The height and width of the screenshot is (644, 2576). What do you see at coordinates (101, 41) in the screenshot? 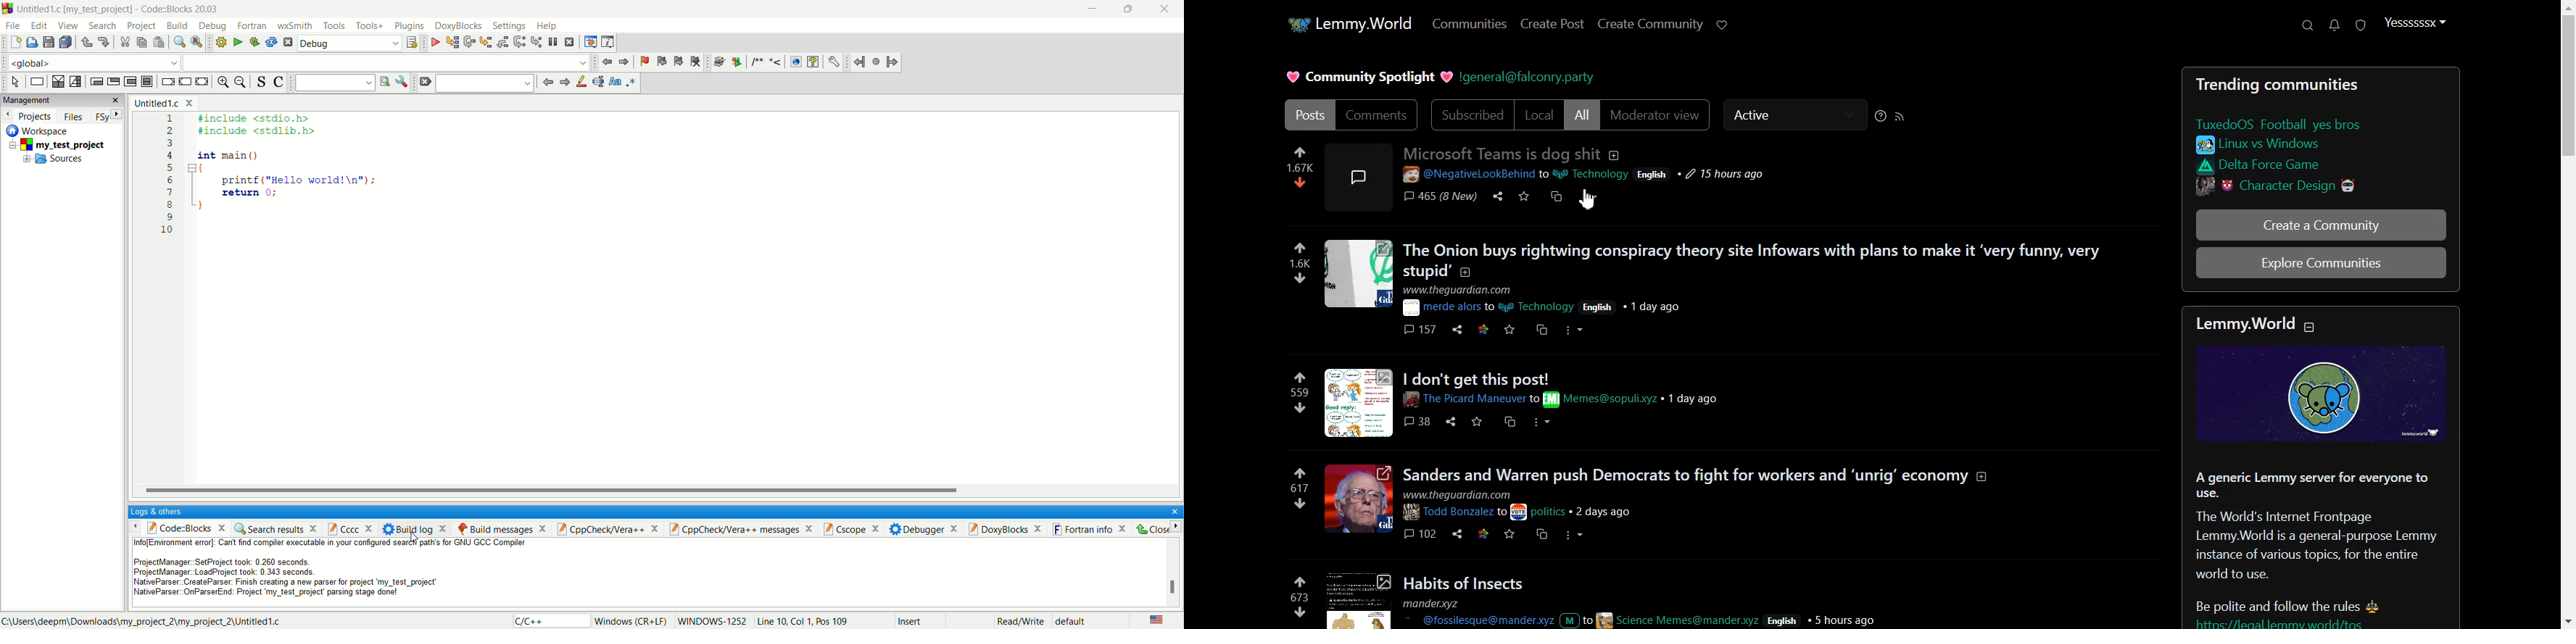
I see `redo` at bounding box center [101, 41].